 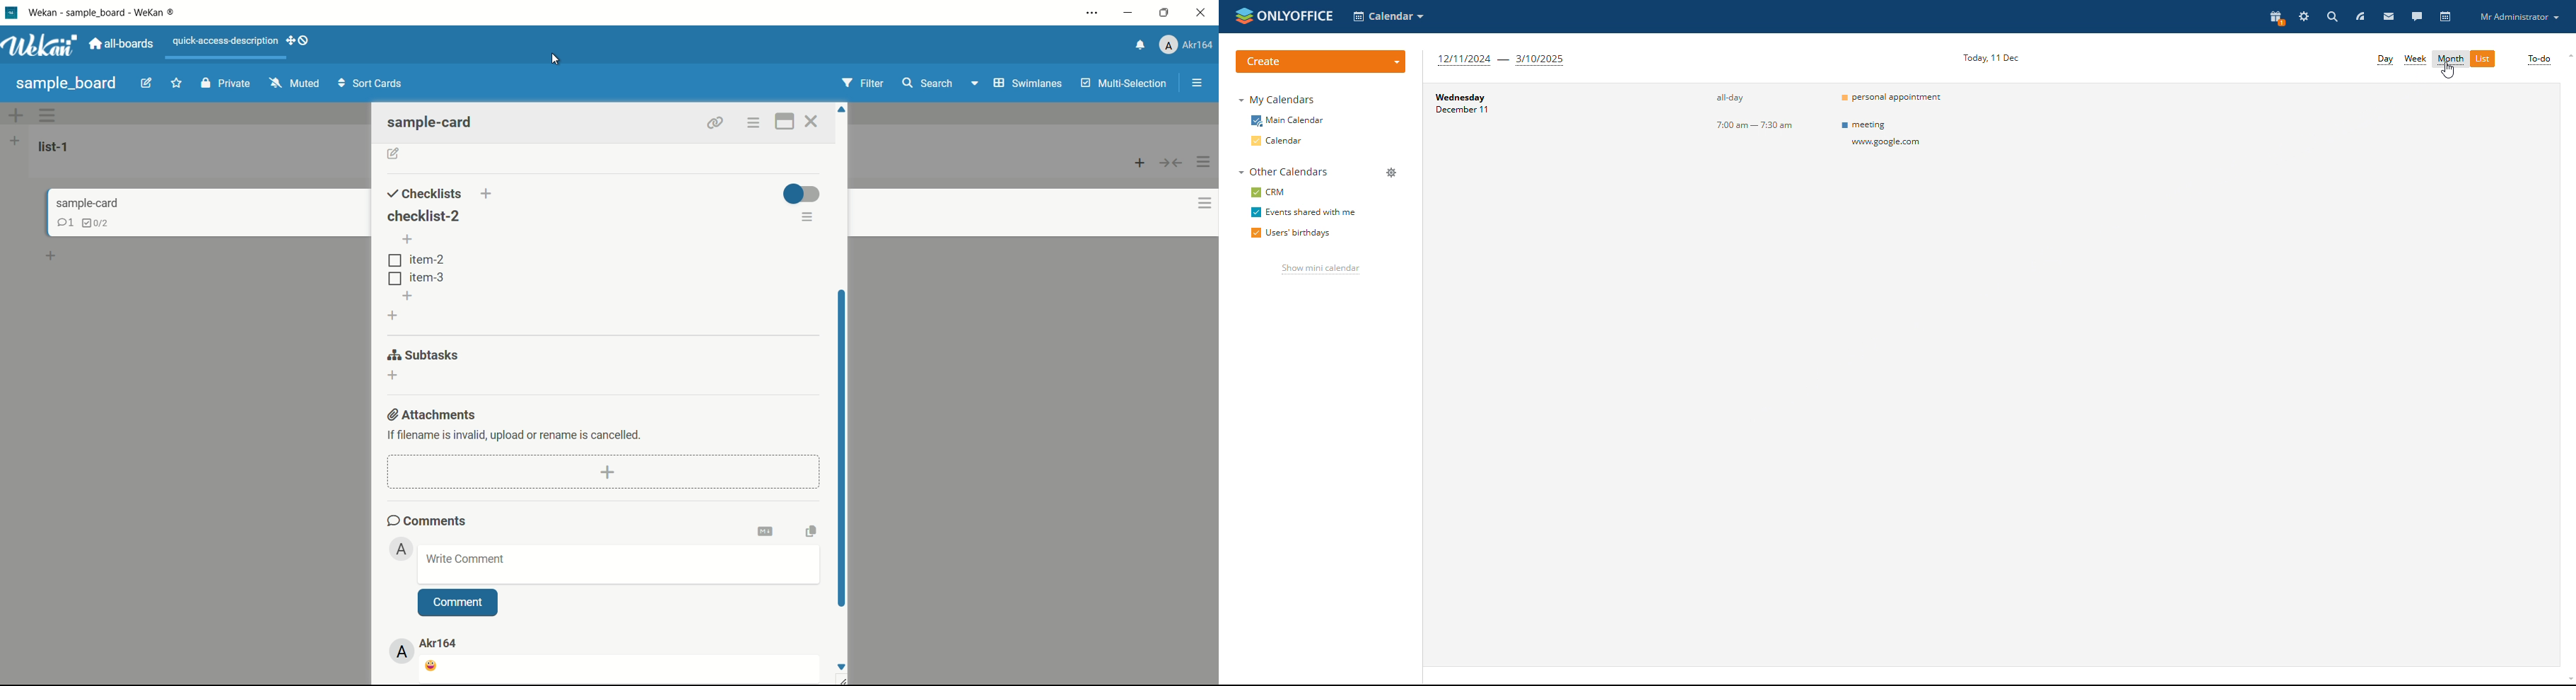 I want to click on maximize, so click(x=1165, y=12).